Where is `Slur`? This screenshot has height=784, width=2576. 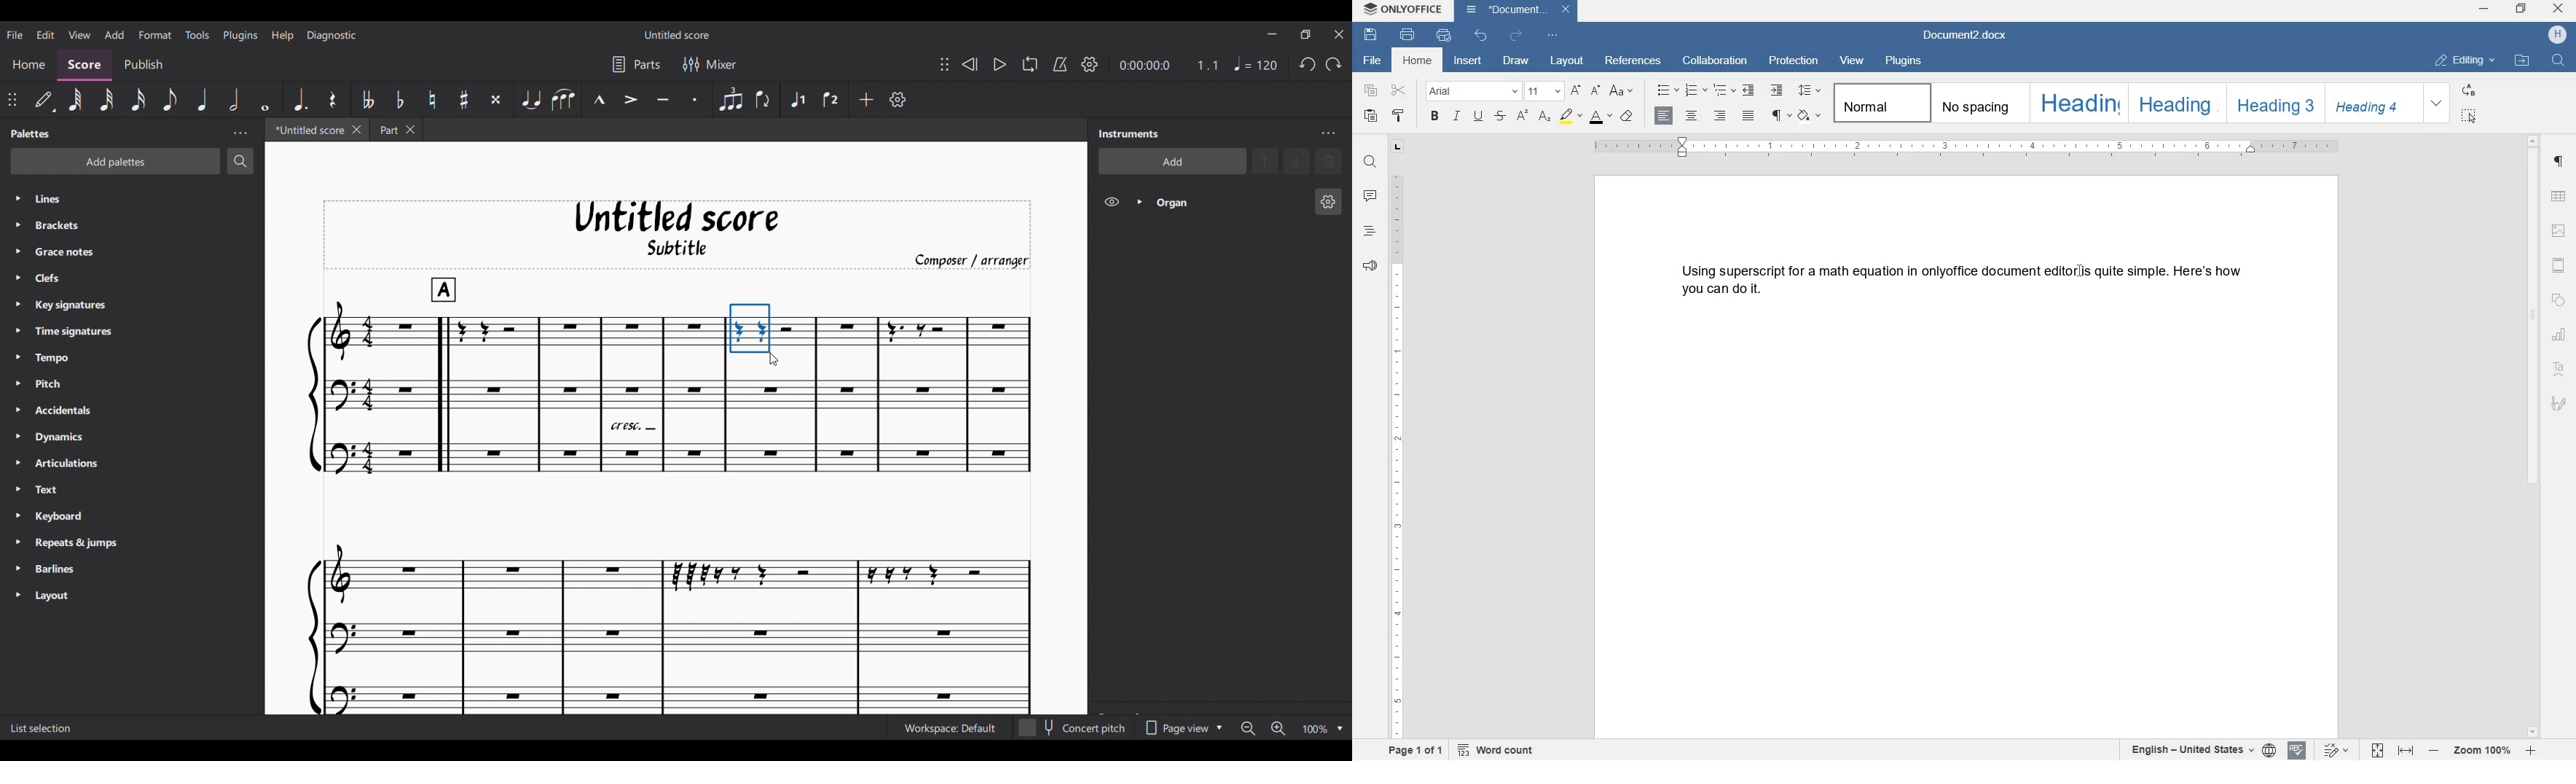 Slur is located at coordinates (562, 99).